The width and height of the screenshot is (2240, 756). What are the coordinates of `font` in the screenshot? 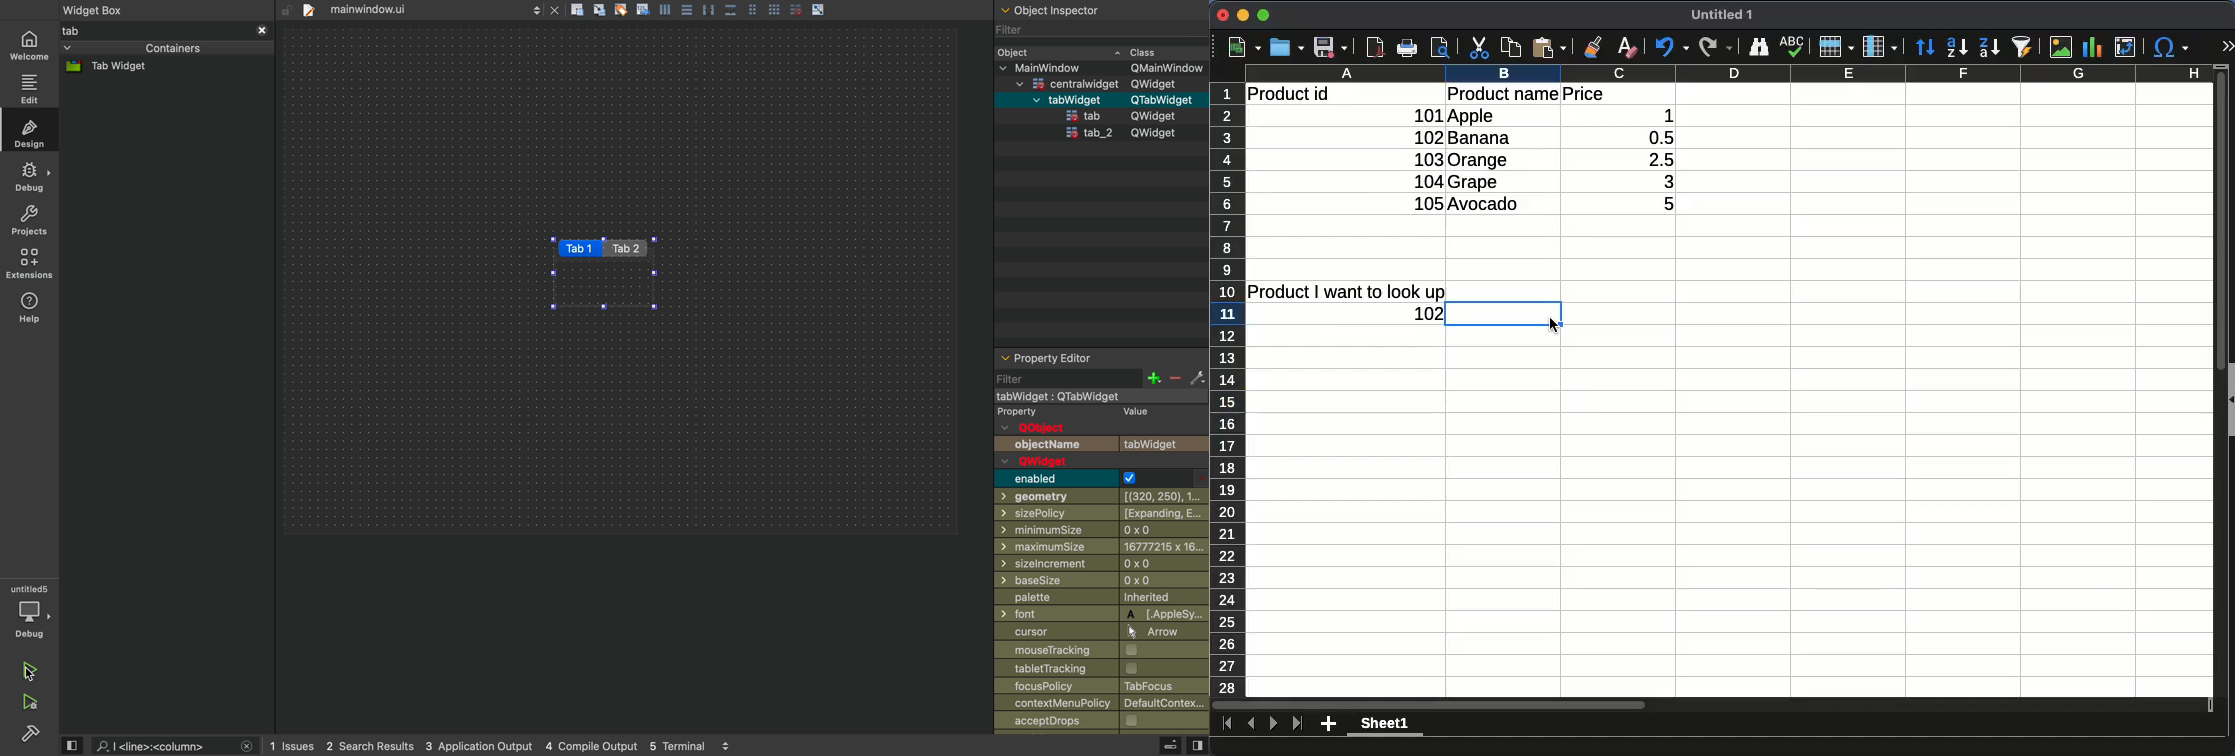 It's located at (1102, 614).